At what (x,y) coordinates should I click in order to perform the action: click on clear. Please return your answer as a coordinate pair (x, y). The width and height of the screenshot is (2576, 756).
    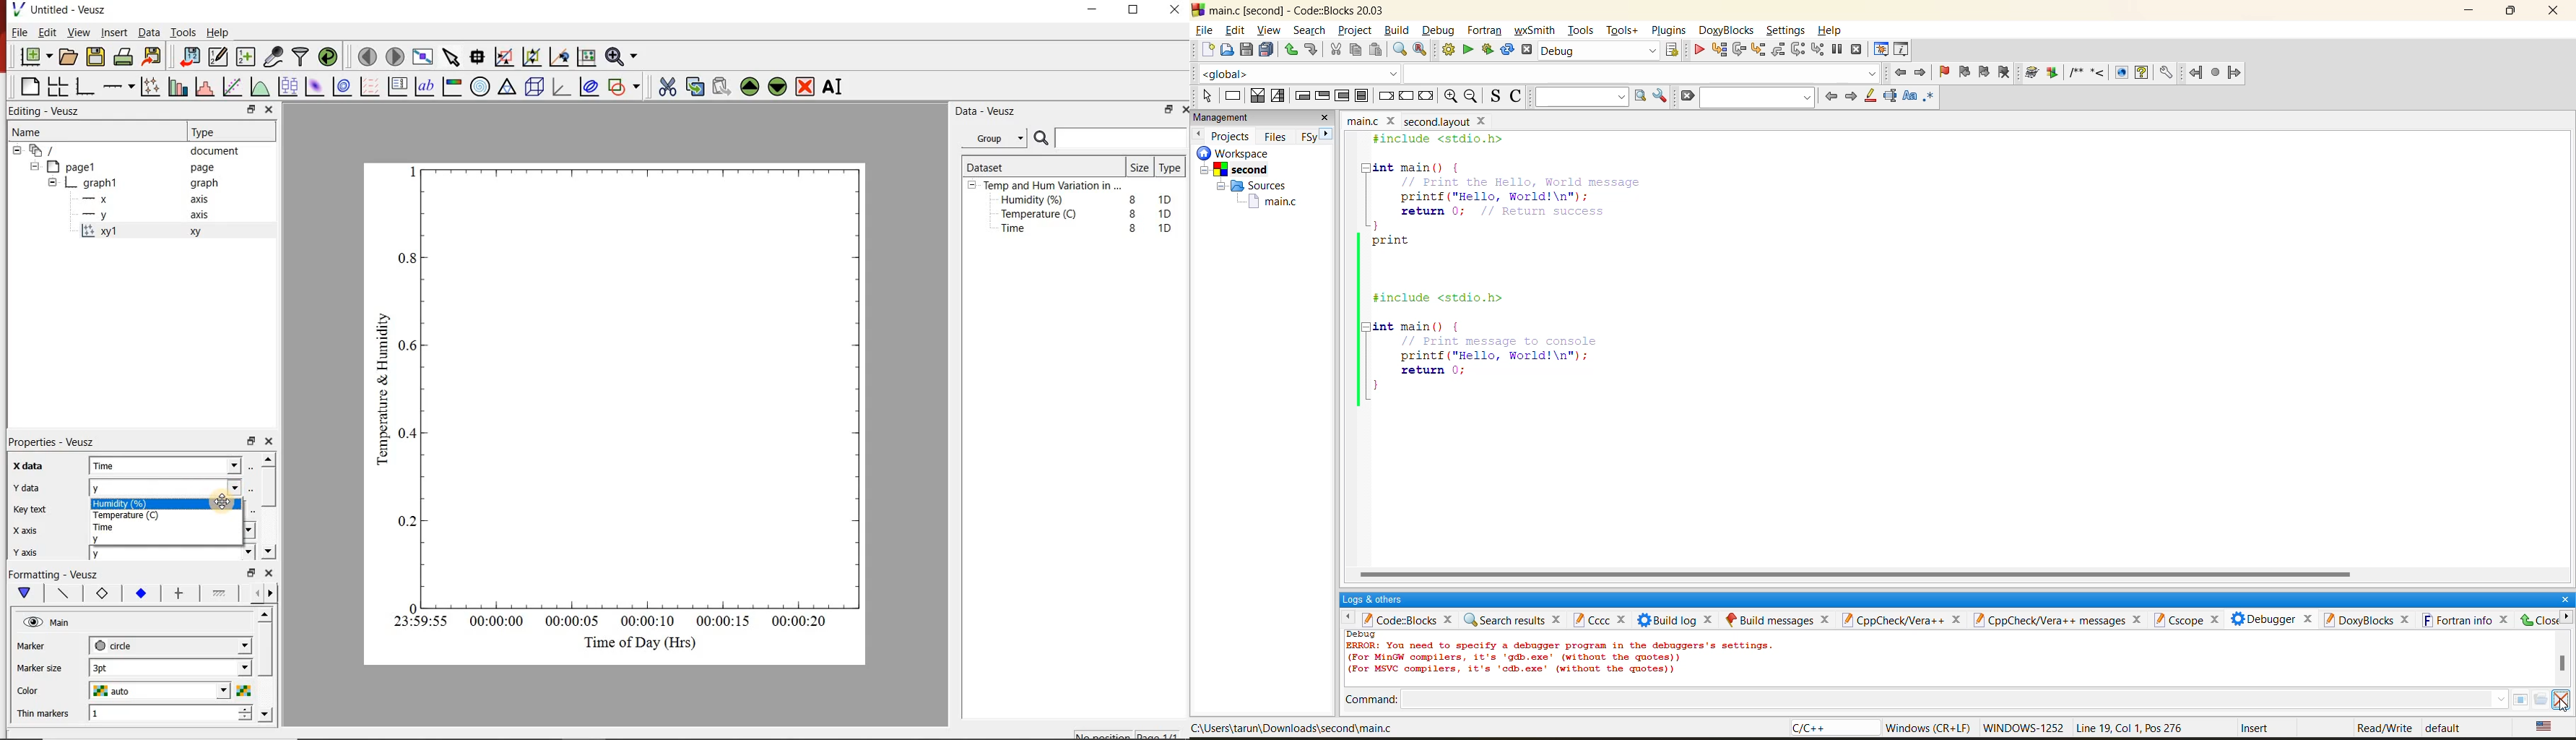
    Looking at the image, I should click on (1687, 95).